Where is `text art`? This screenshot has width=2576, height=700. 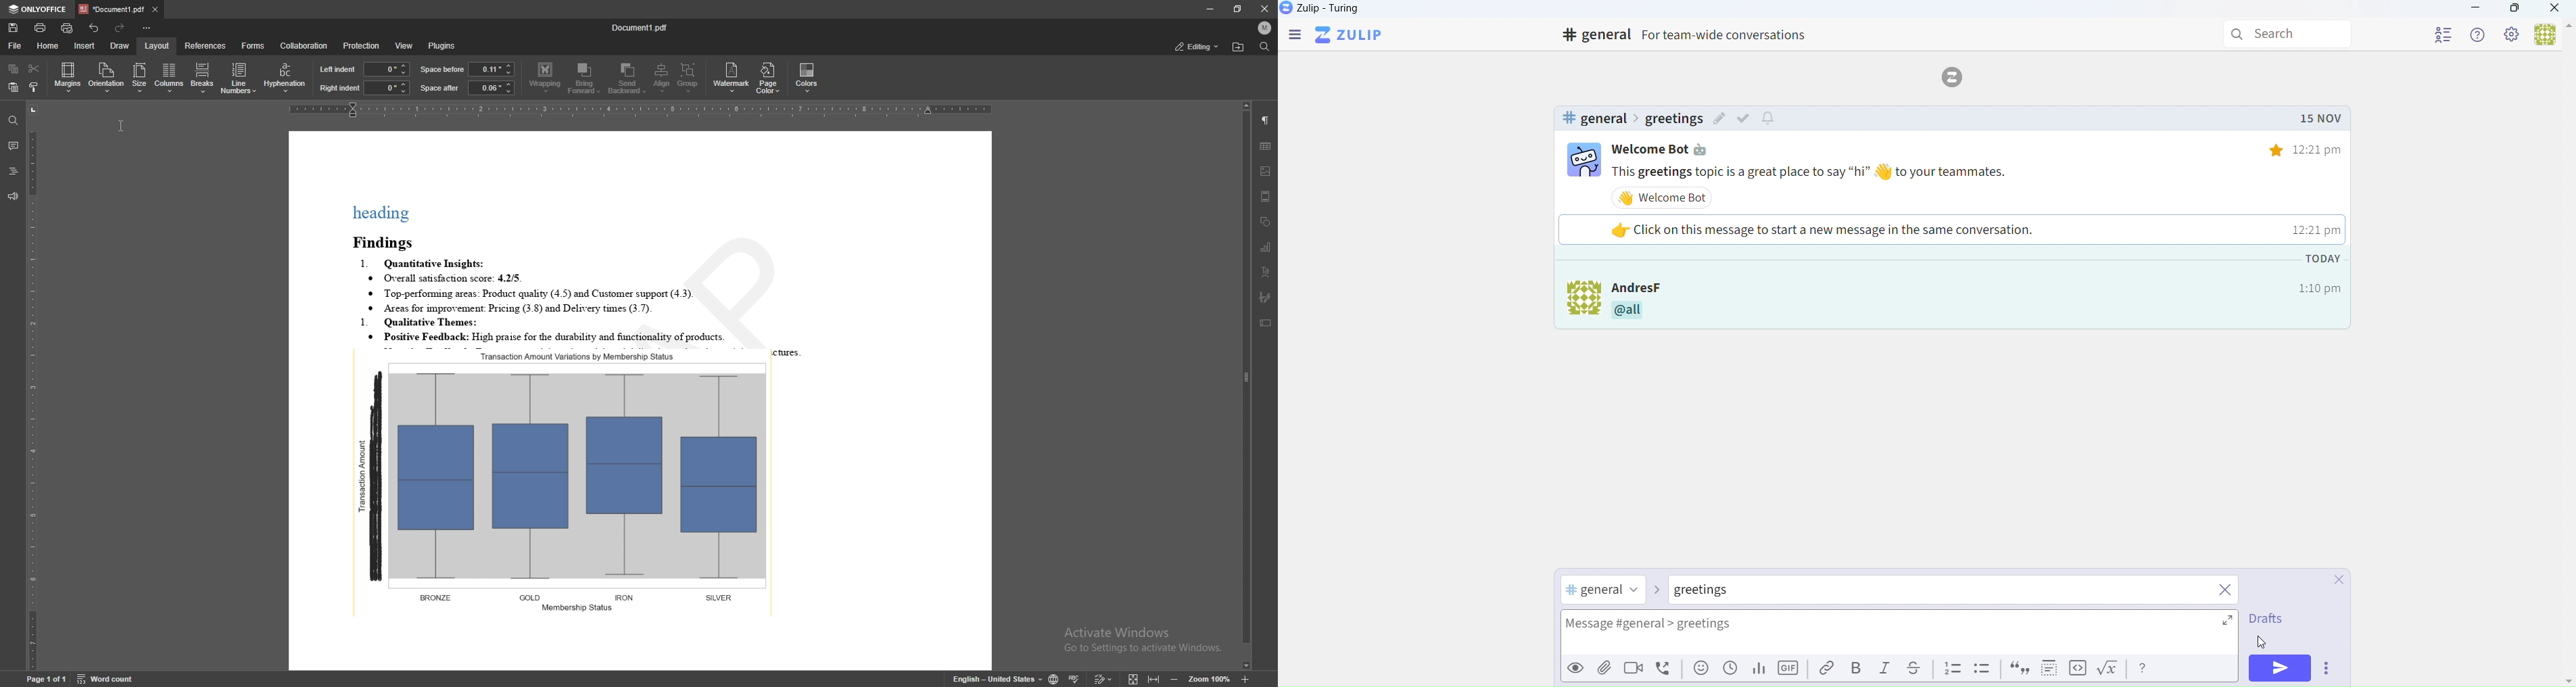 text art is located at coordinates (1267, 272).